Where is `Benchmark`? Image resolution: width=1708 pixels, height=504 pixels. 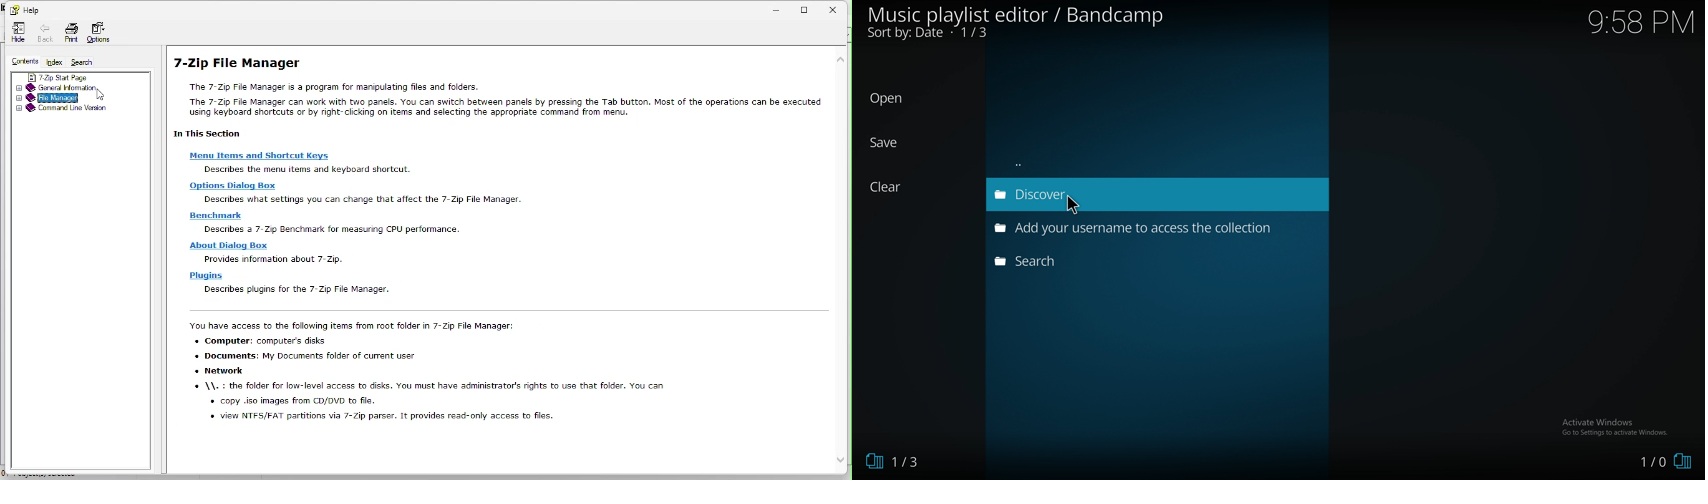 Benchmark is located at coordinates (220, 216).